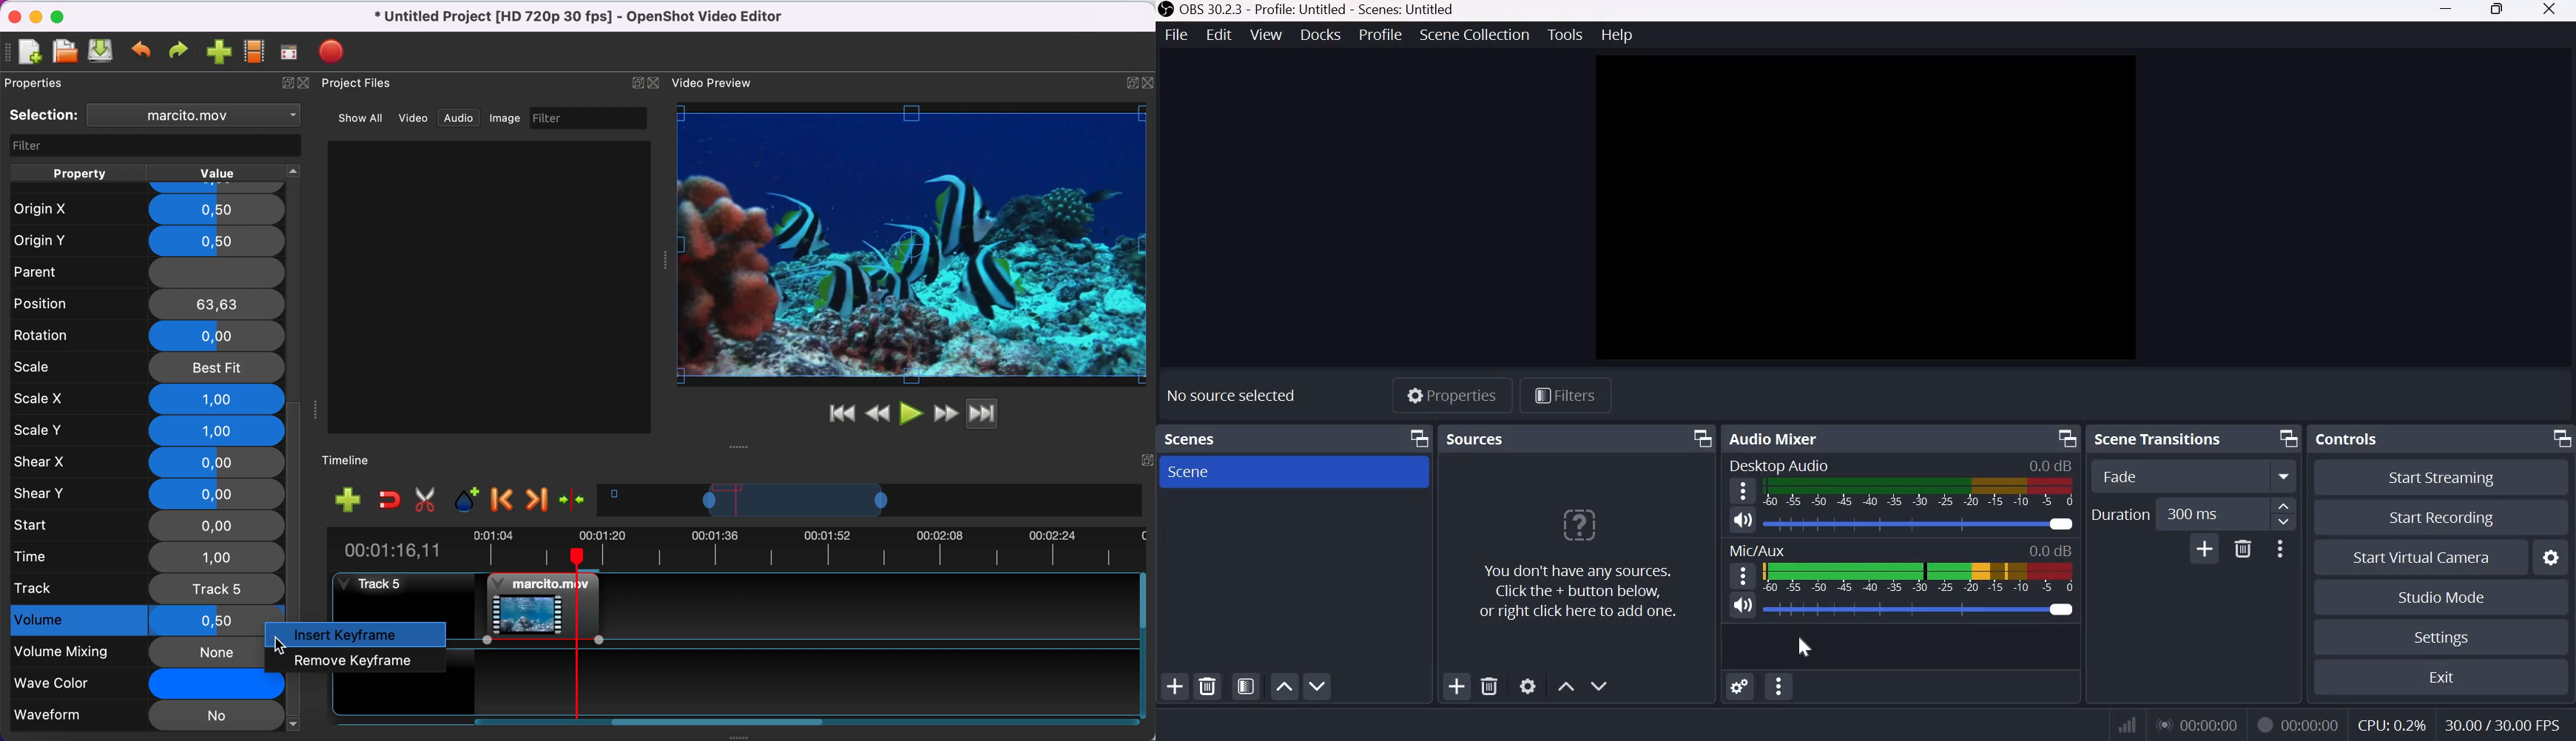 The width and height of the screenshot is (2576, 756). What do you see at coordinates (144, 206) in the screenshot?
I see `origin x` at bounding box center [144, 206].